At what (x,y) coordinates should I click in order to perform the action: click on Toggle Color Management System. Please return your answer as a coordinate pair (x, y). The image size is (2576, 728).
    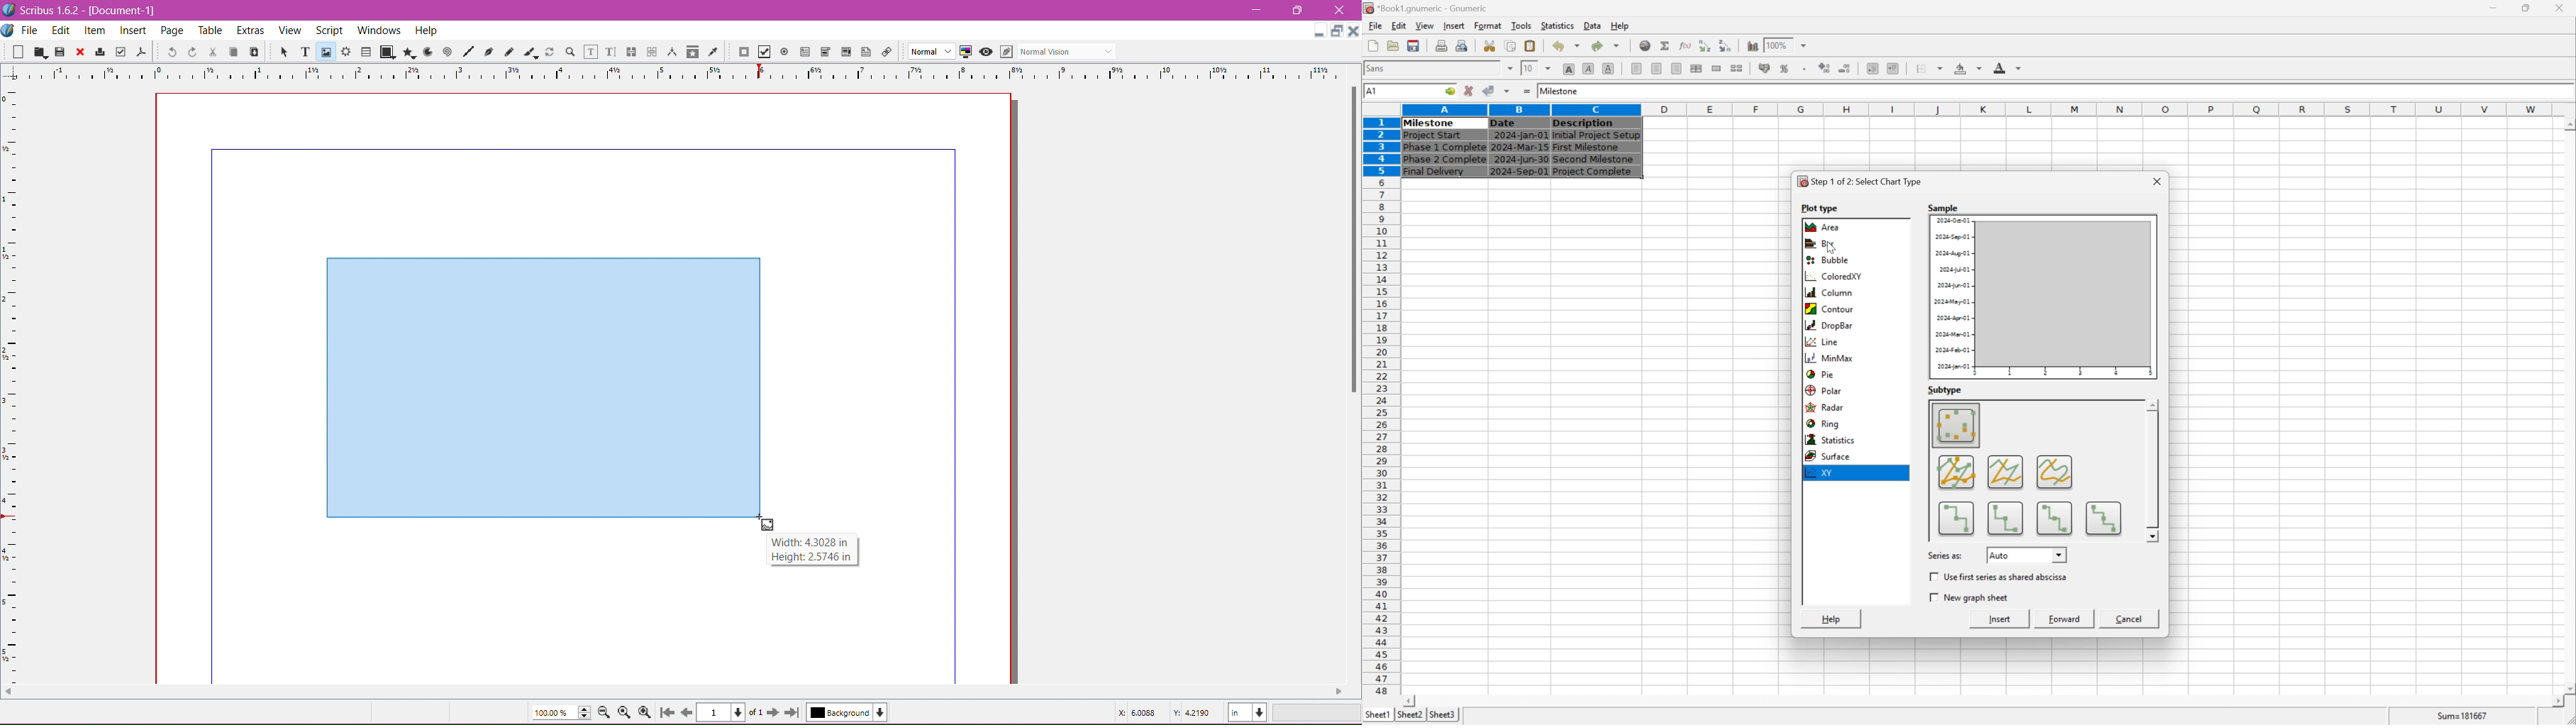
    Looking at the image, I should click on (965, 52).